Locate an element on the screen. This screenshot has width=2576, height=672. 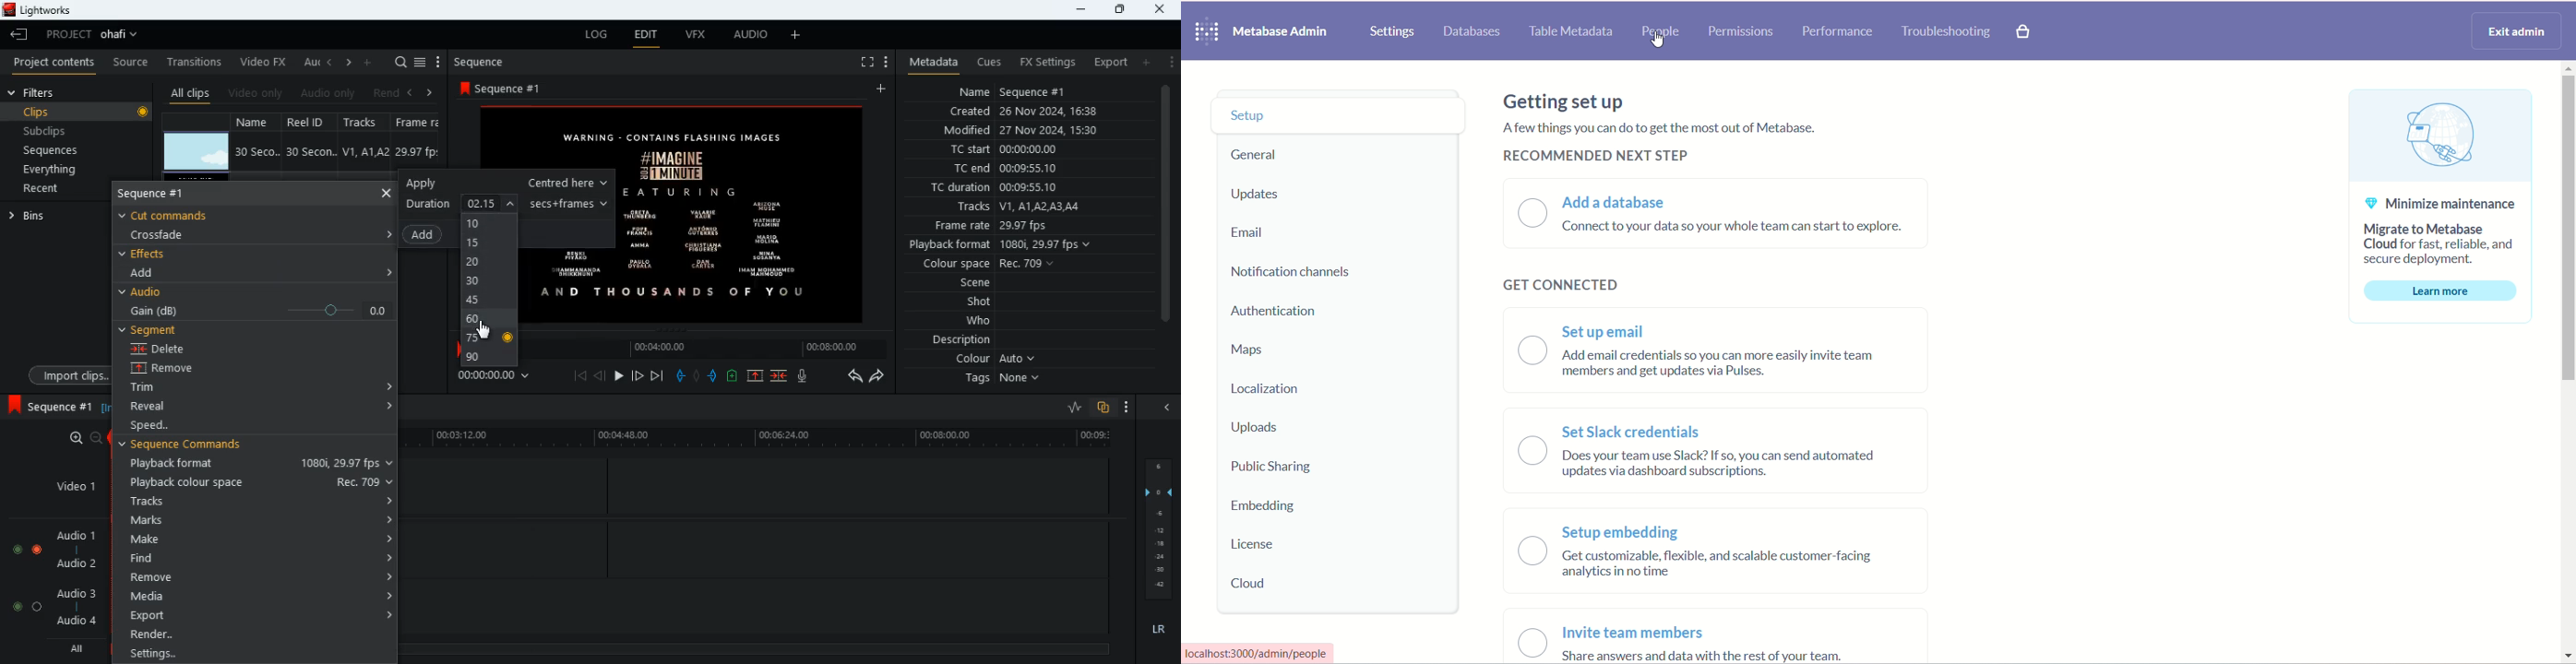
hold is located at coordinates (697, 376).